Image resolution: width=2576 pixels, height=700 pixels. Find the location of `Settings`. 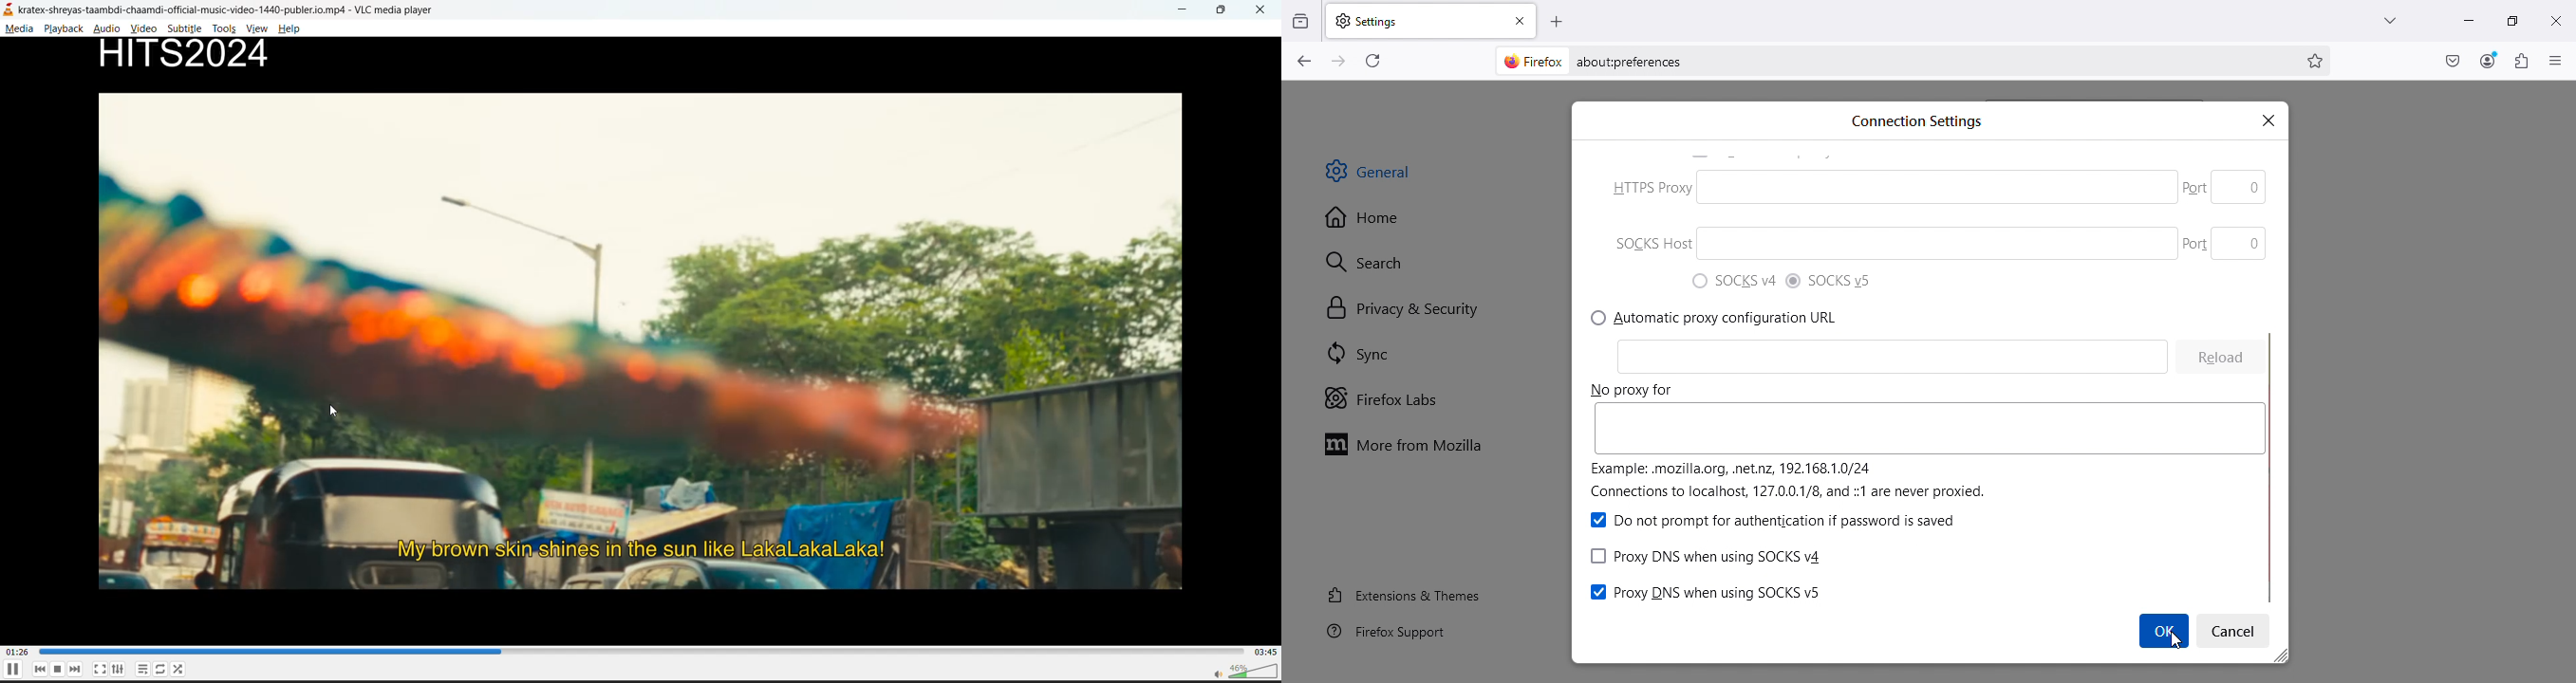

Settings is located at coordinates (1416, 20).